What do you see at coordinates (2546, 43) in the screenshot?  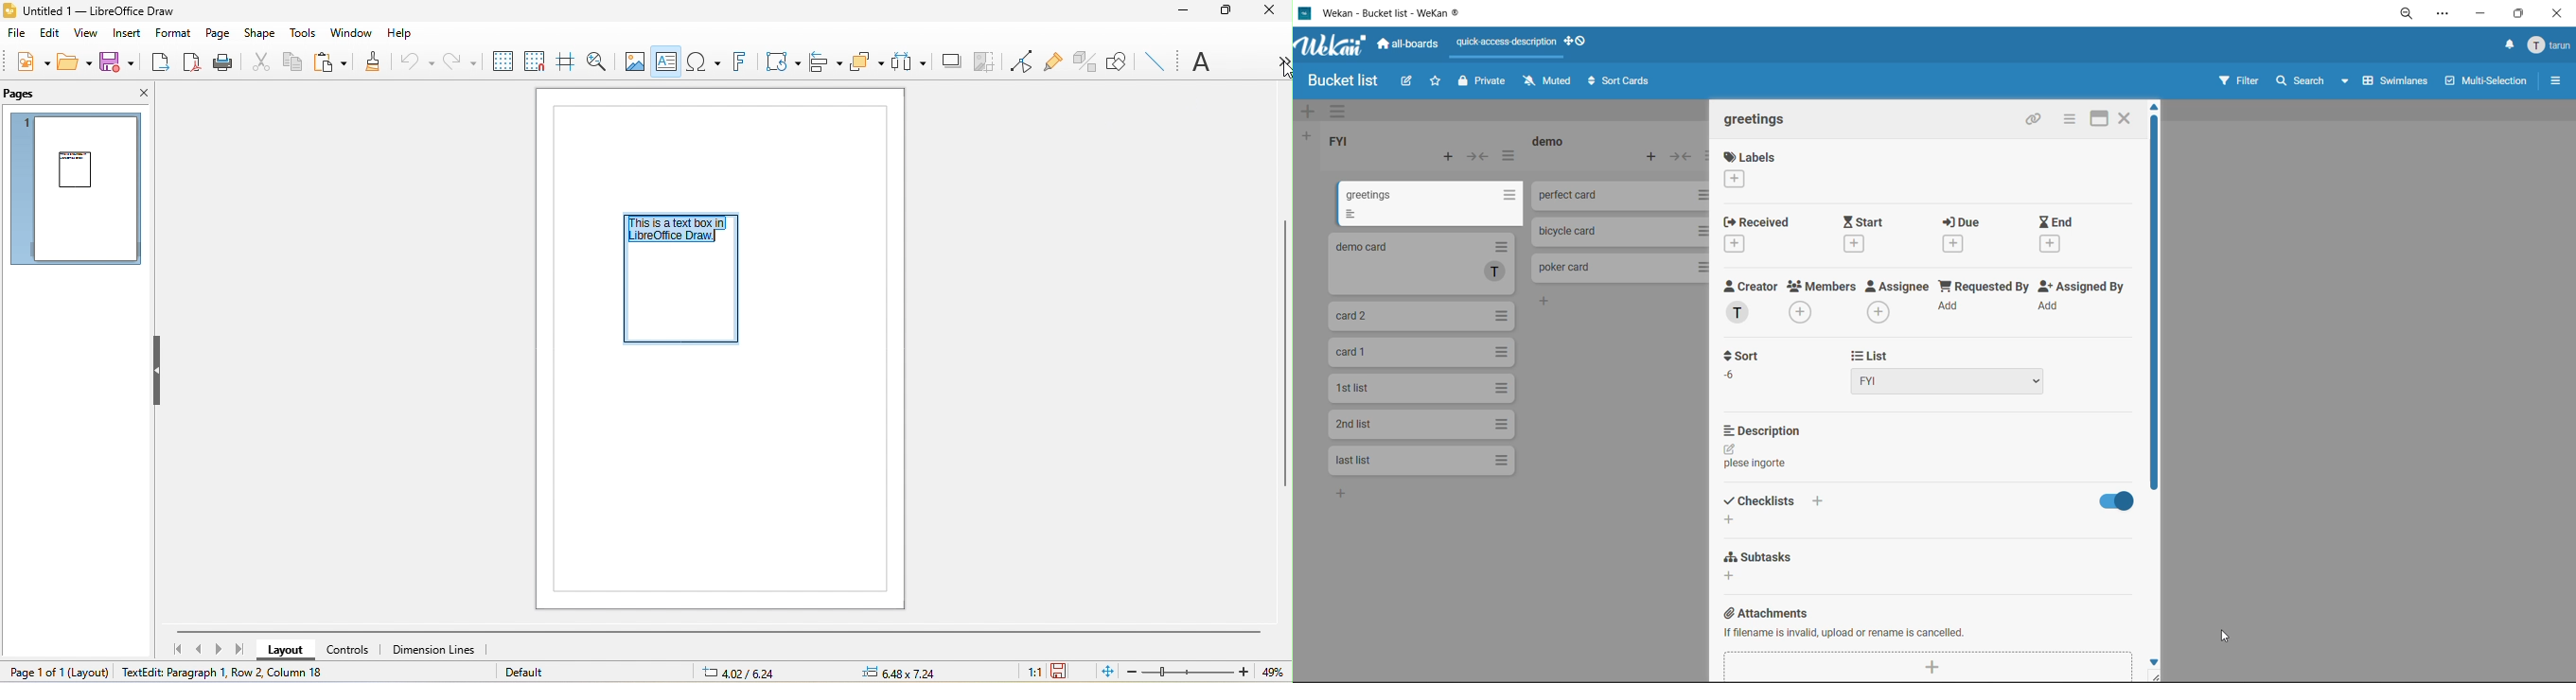 I see `menu` at bounding box center [2546, 43].